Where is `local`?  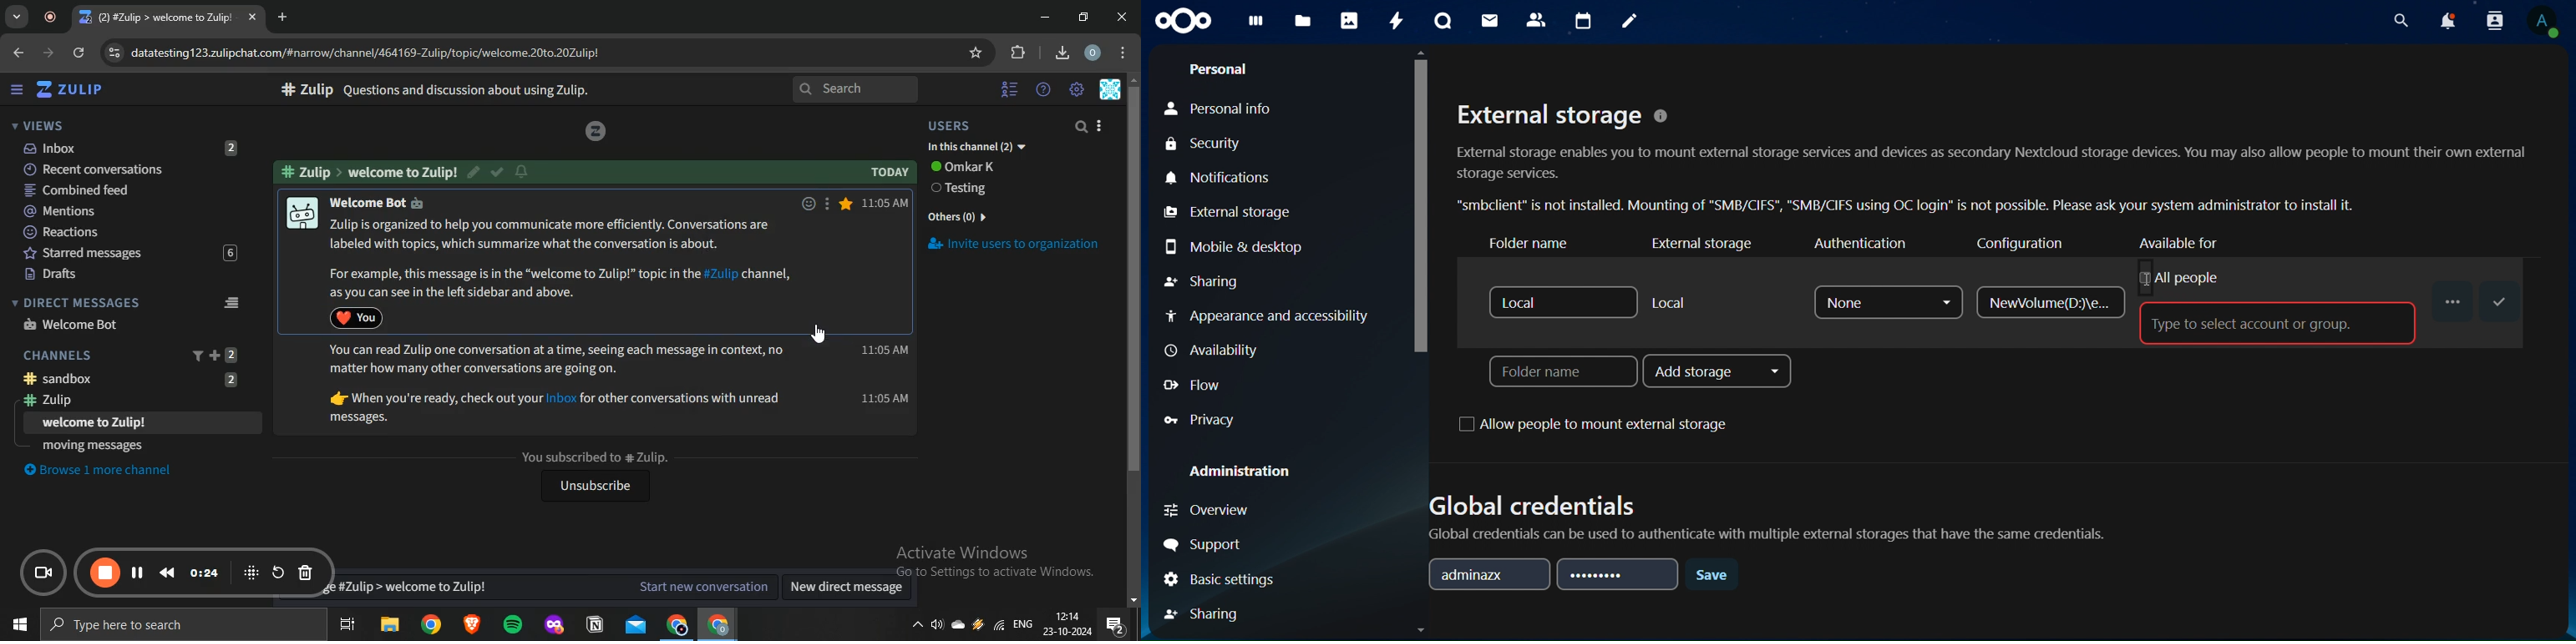 local is located at coordinates (1560, 301).